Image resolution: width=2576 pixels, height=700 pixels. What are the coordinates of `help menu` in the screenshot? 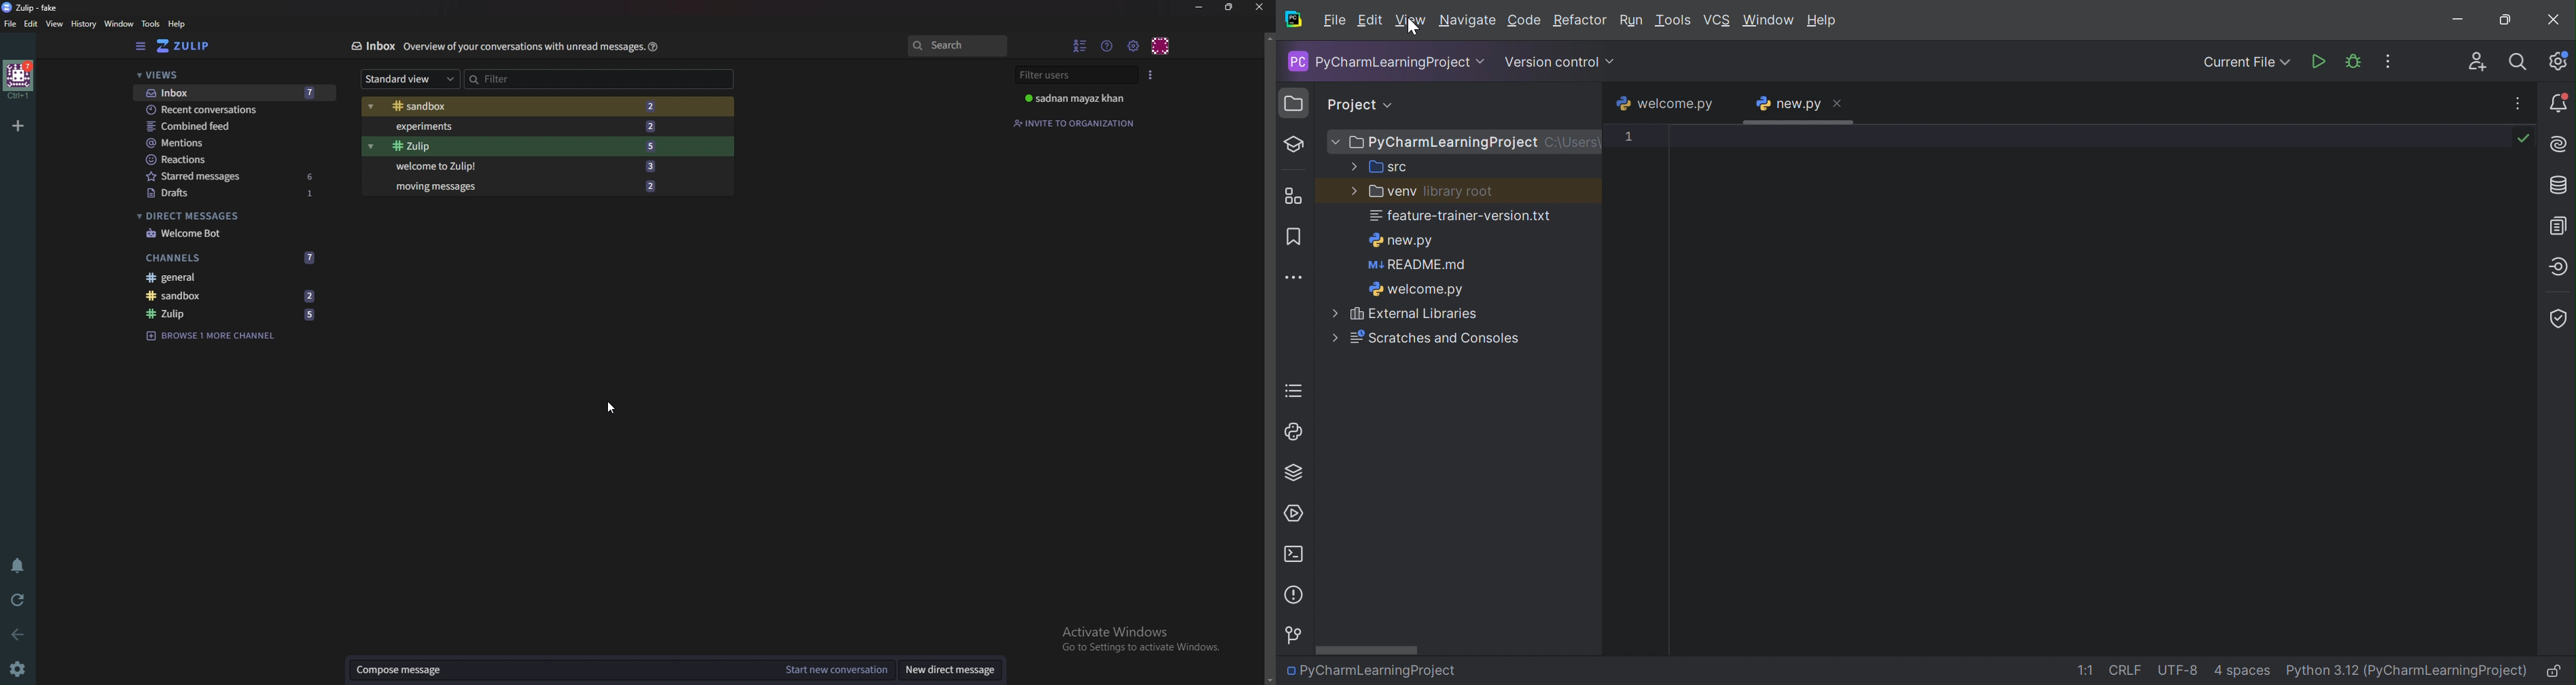 It's located at (1108, 47).